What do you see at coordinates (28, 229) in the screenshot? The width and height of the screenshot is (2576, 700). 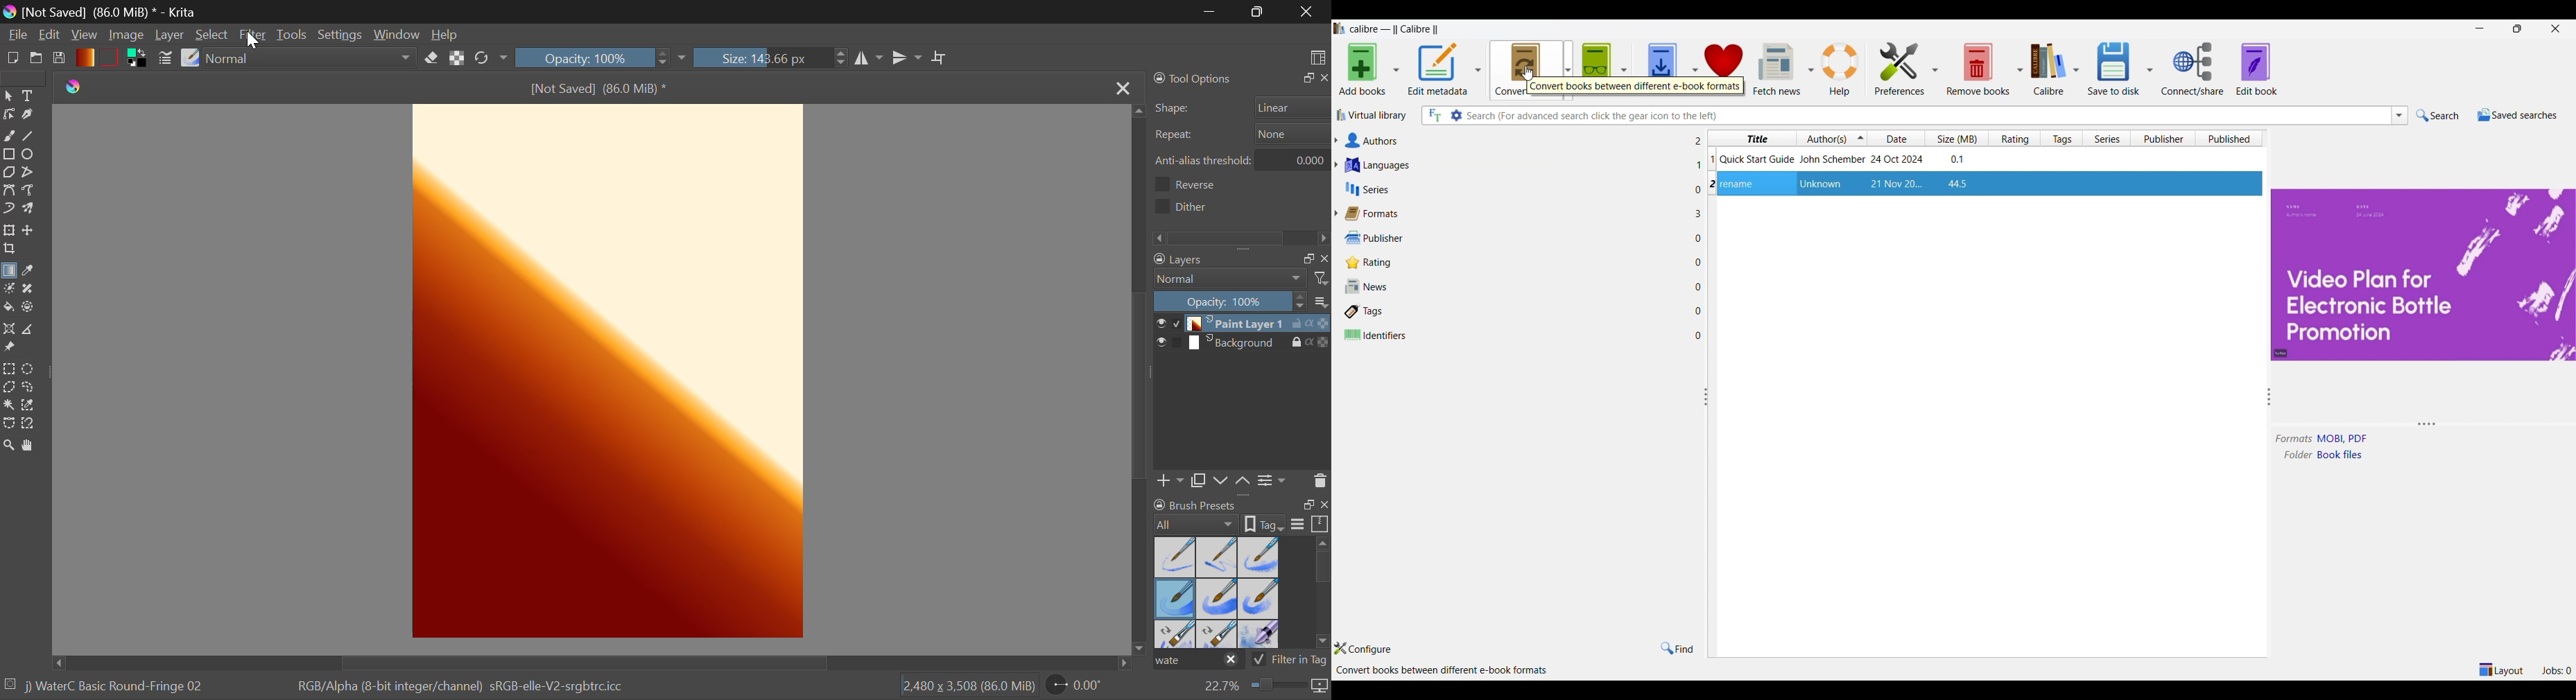 I see `Move Layers` at bounding box center [28, 229].